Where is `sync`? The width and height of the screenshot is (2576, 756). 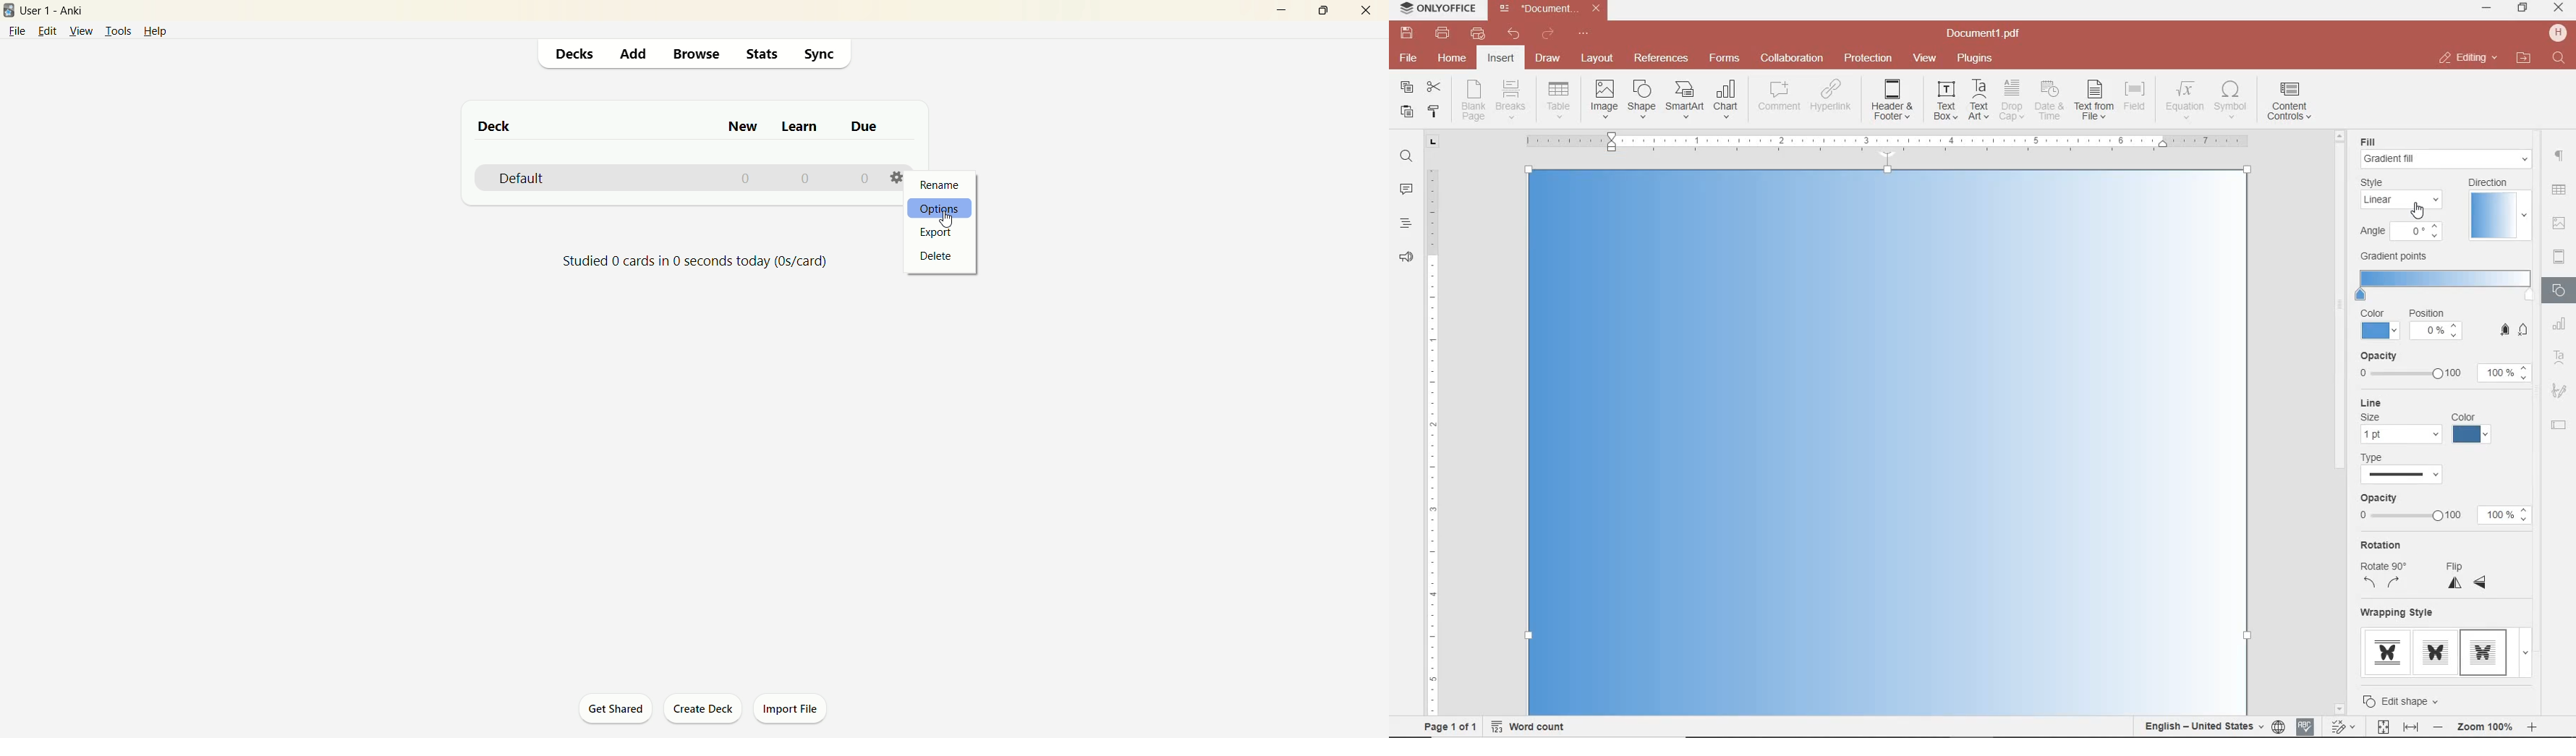 sync is located at coordinates (817, 54).